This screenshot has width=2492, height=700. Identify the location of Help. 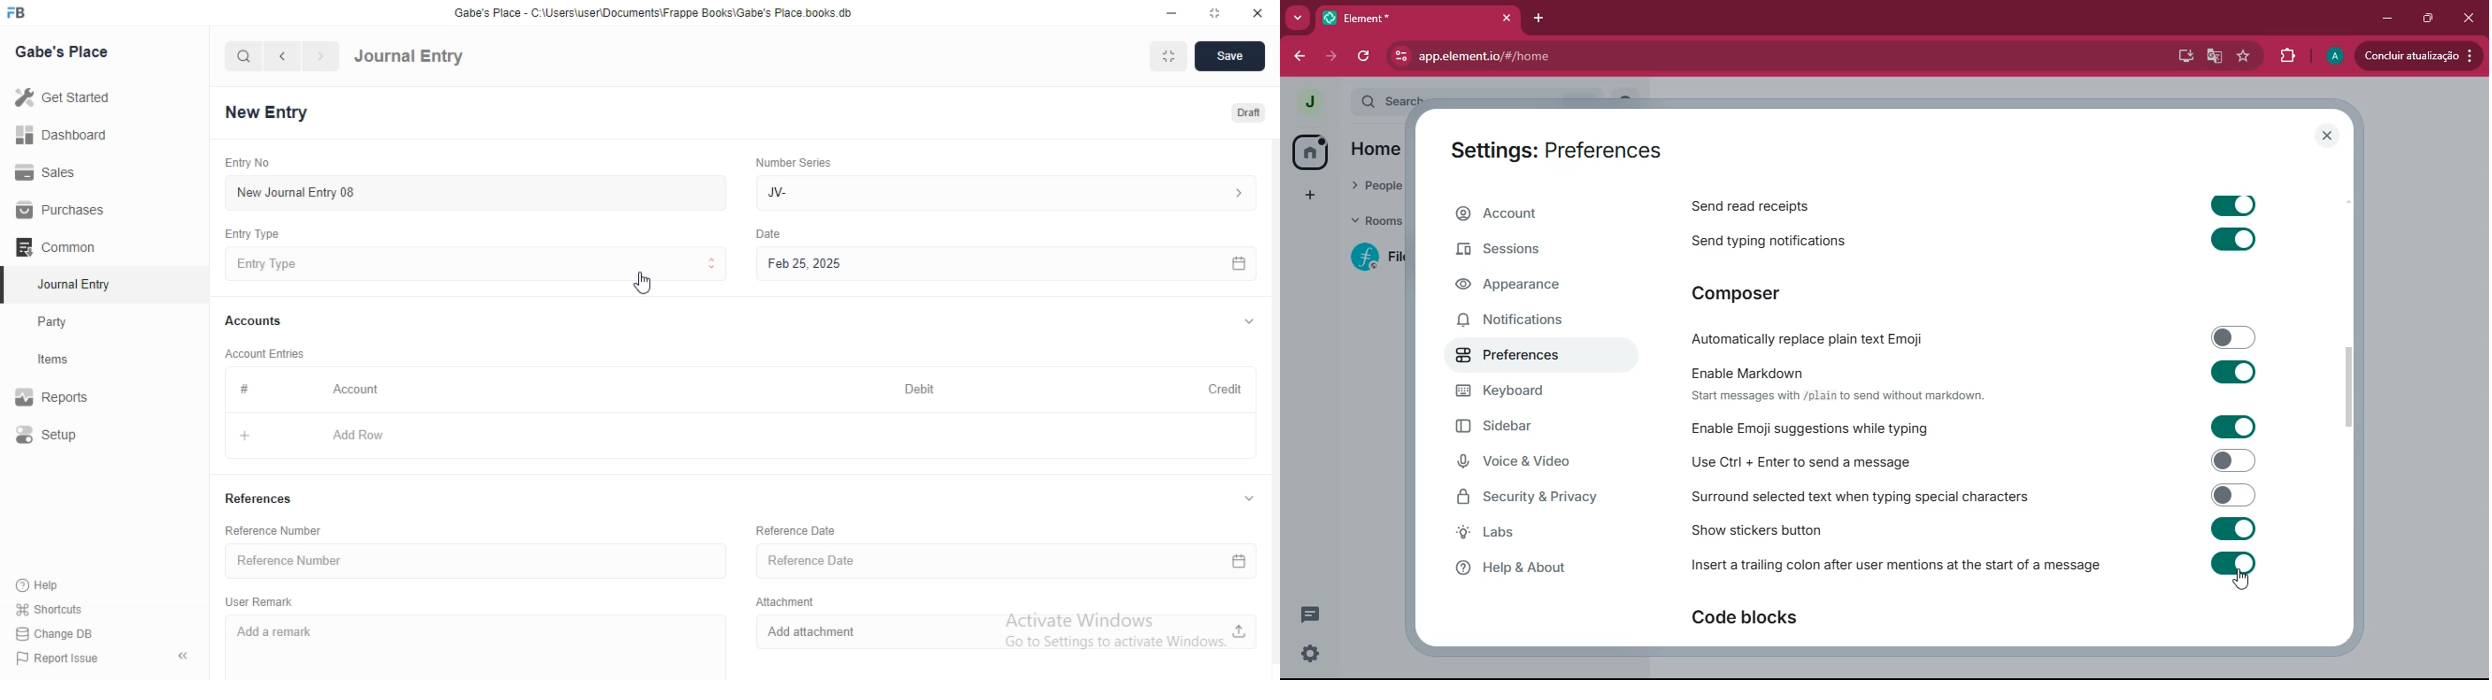
(63, 584).